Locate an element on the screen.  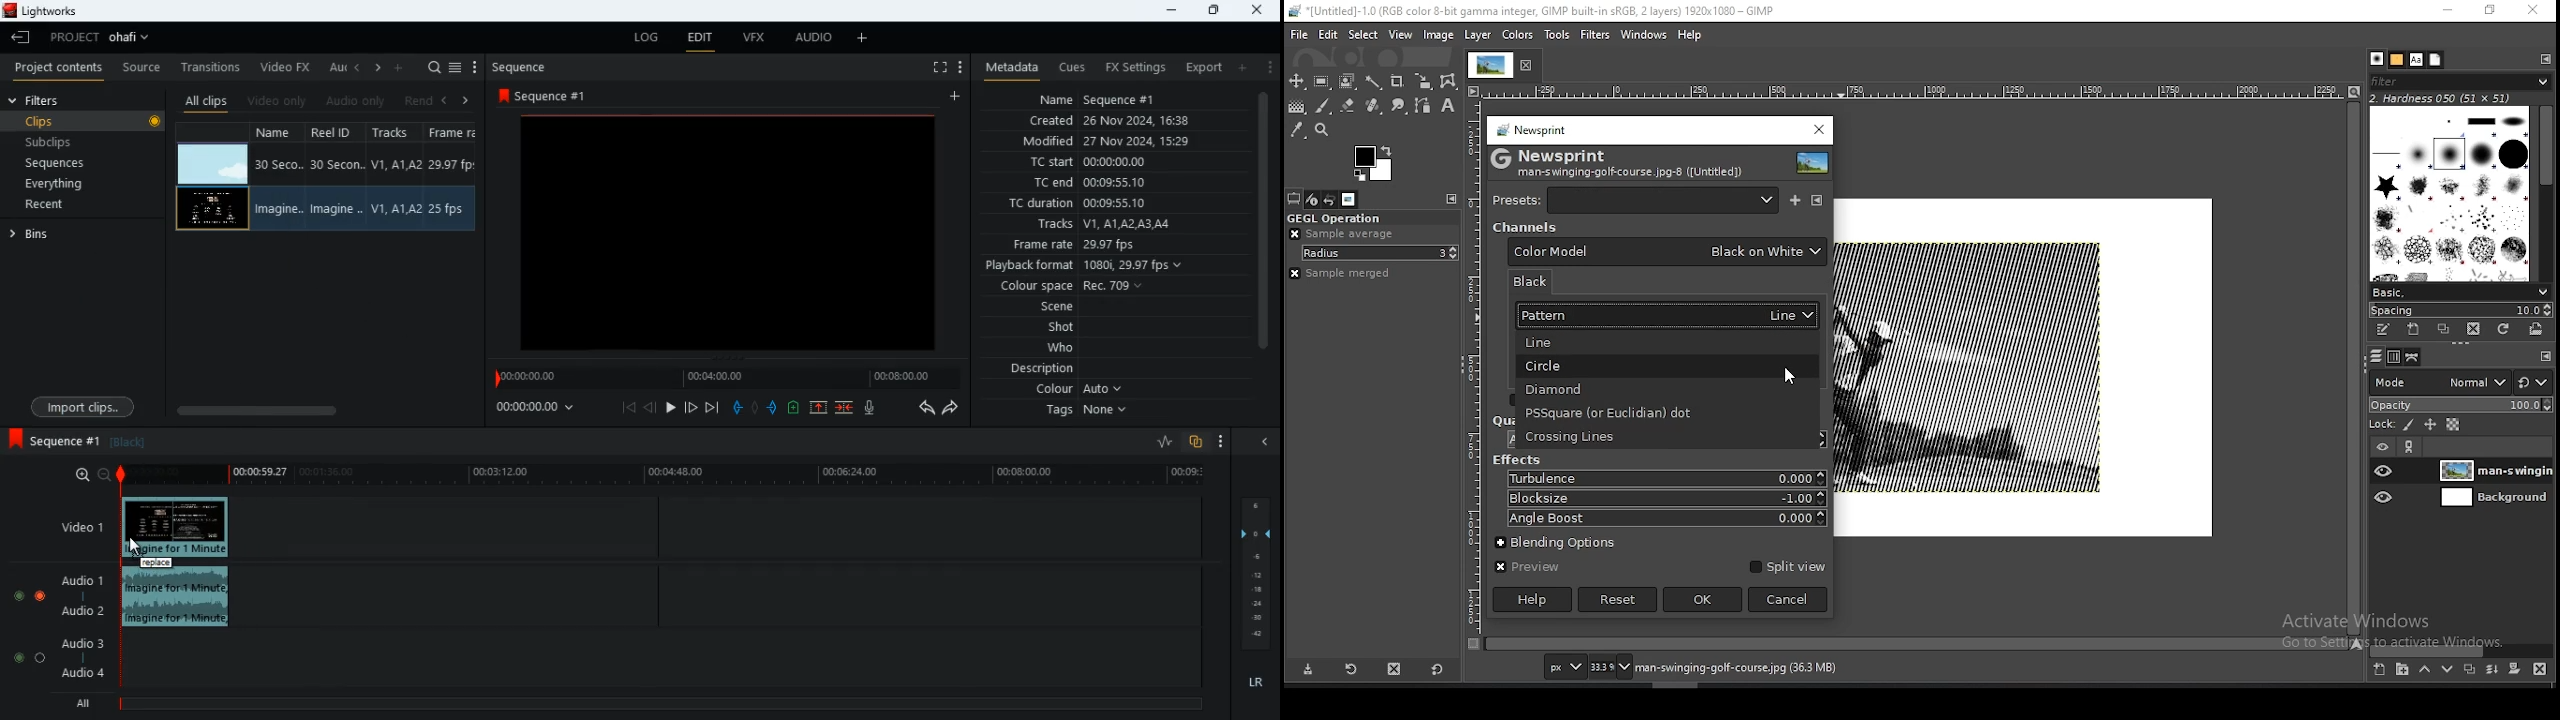
smudge tool is located at coordinates (1399, 105).